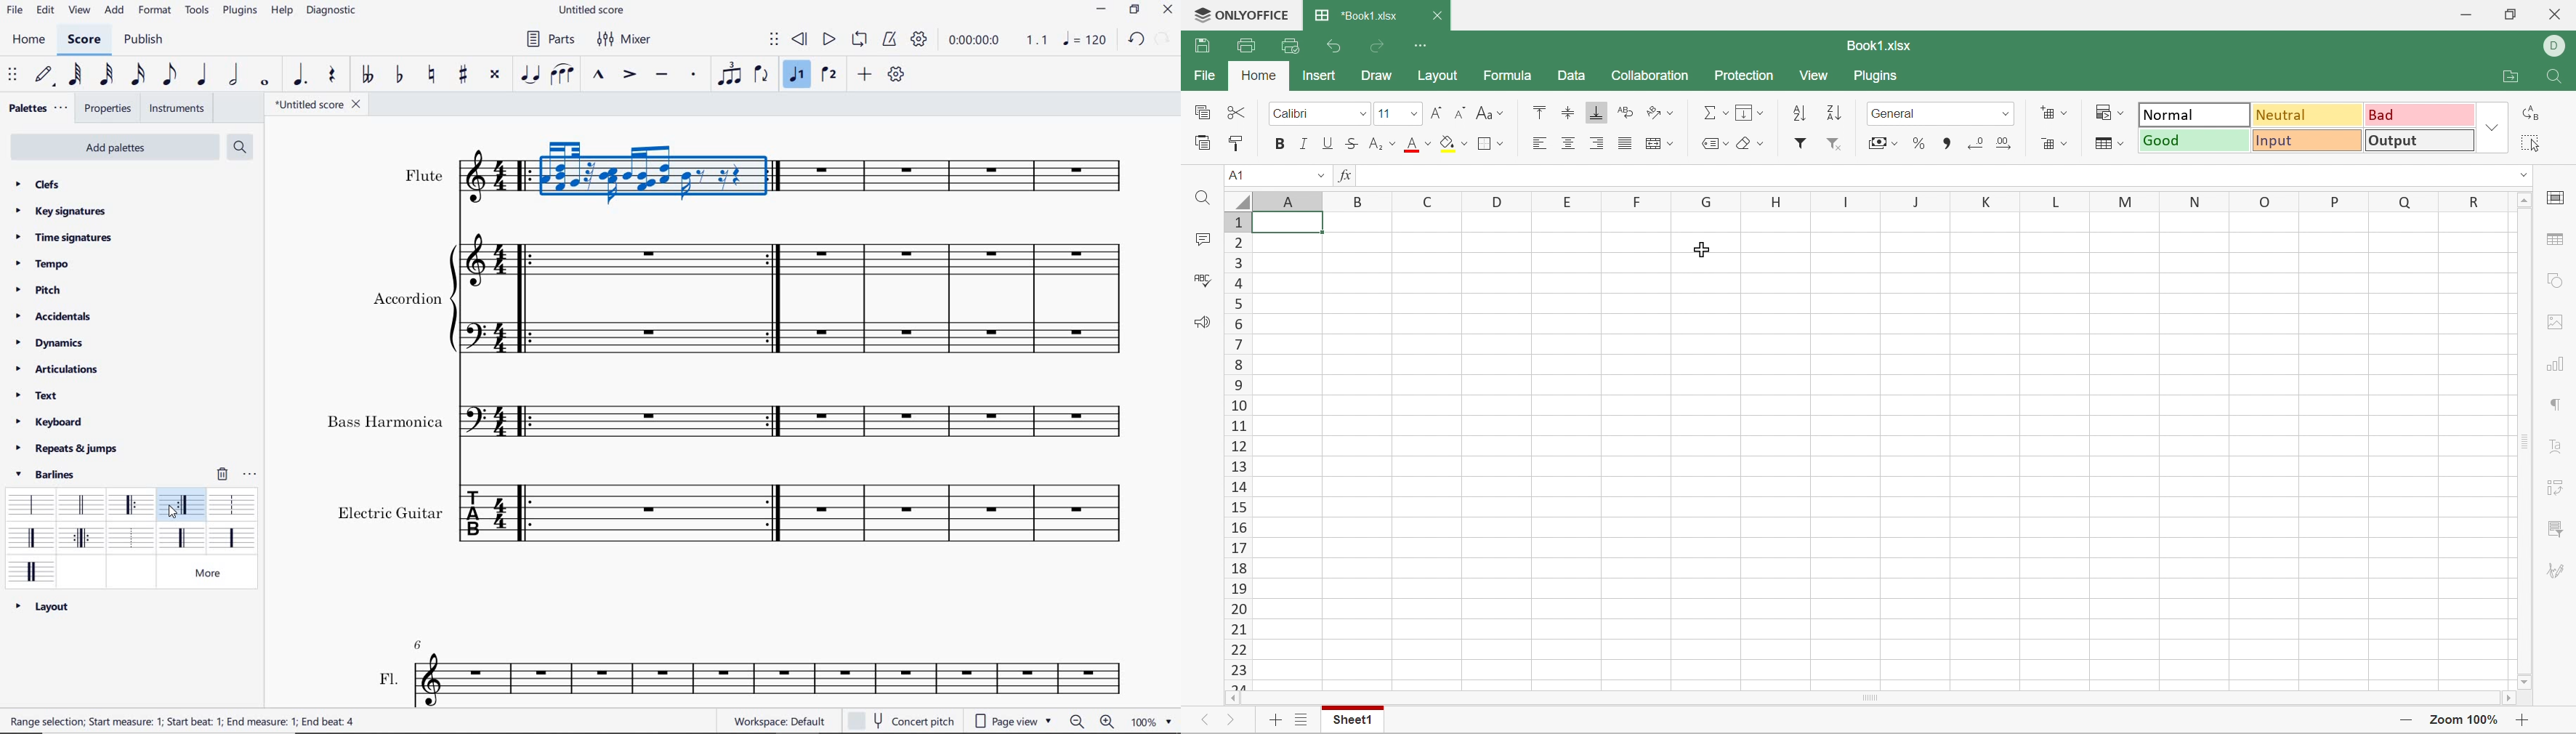 This screenshot has width=2576, height=756. What do you see at coordinates (1878, 76) in the screenshot?
I see `Plugins` at bounding box center [1878, 76].